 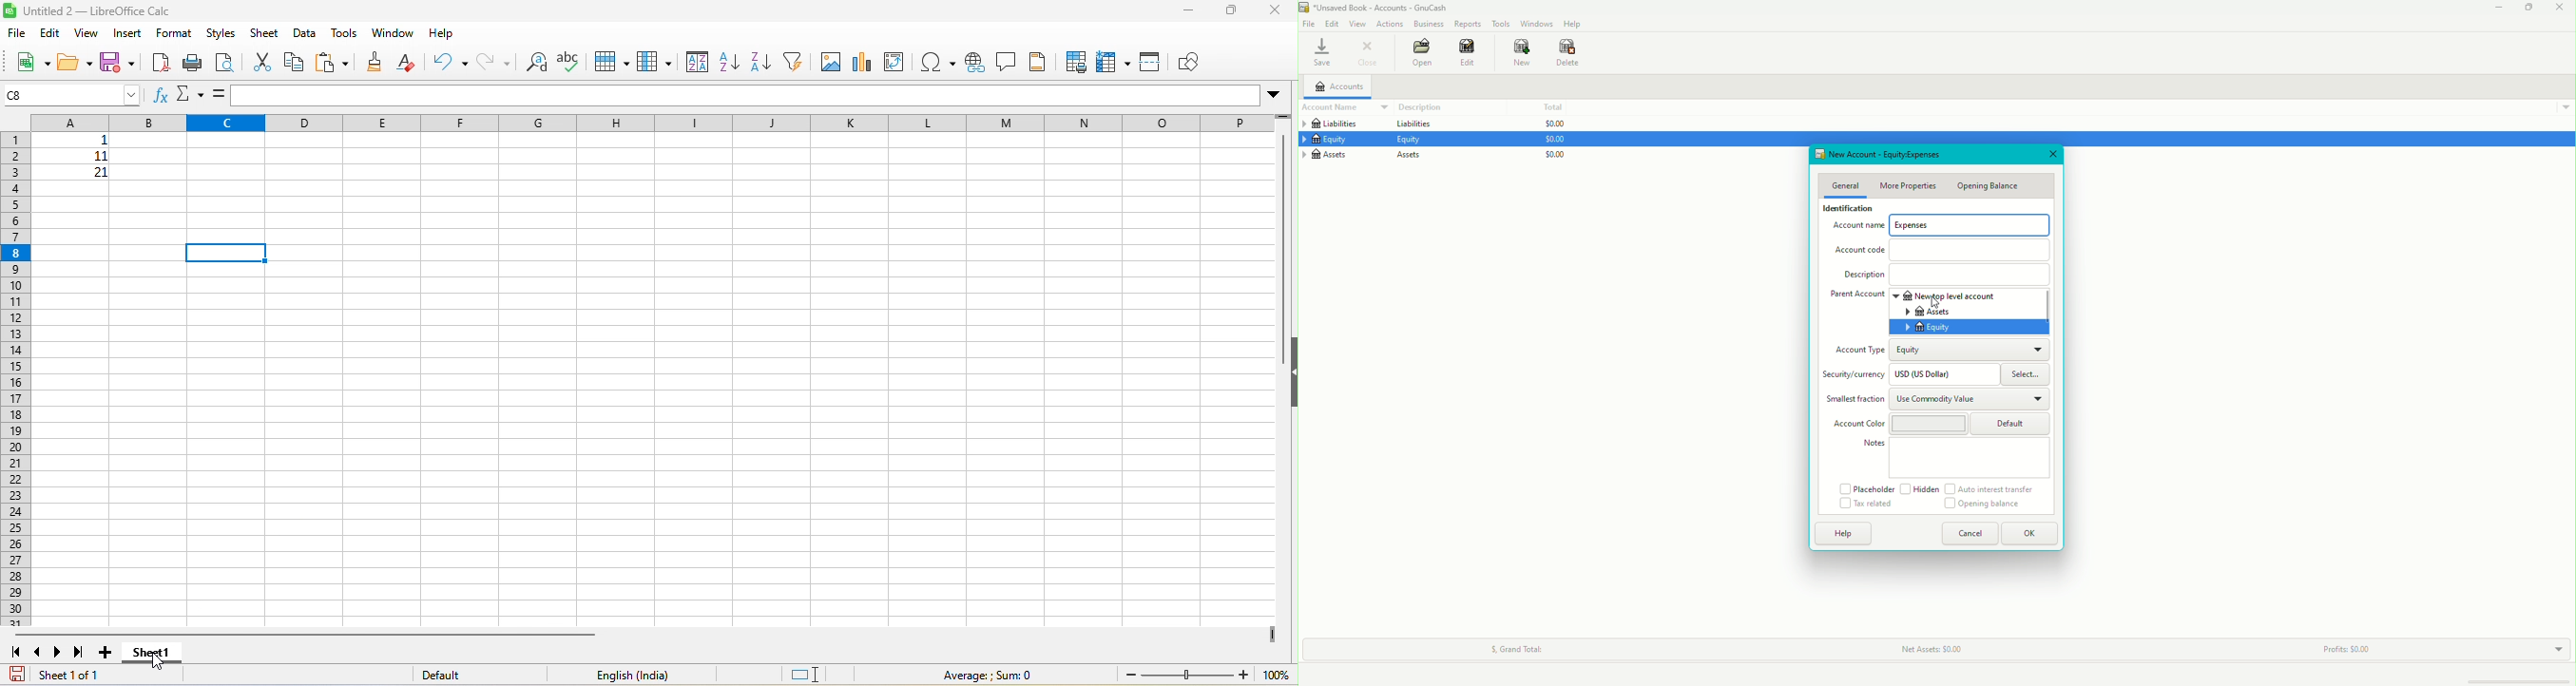 I want to click on sheet1, so click(x=171, y=653).